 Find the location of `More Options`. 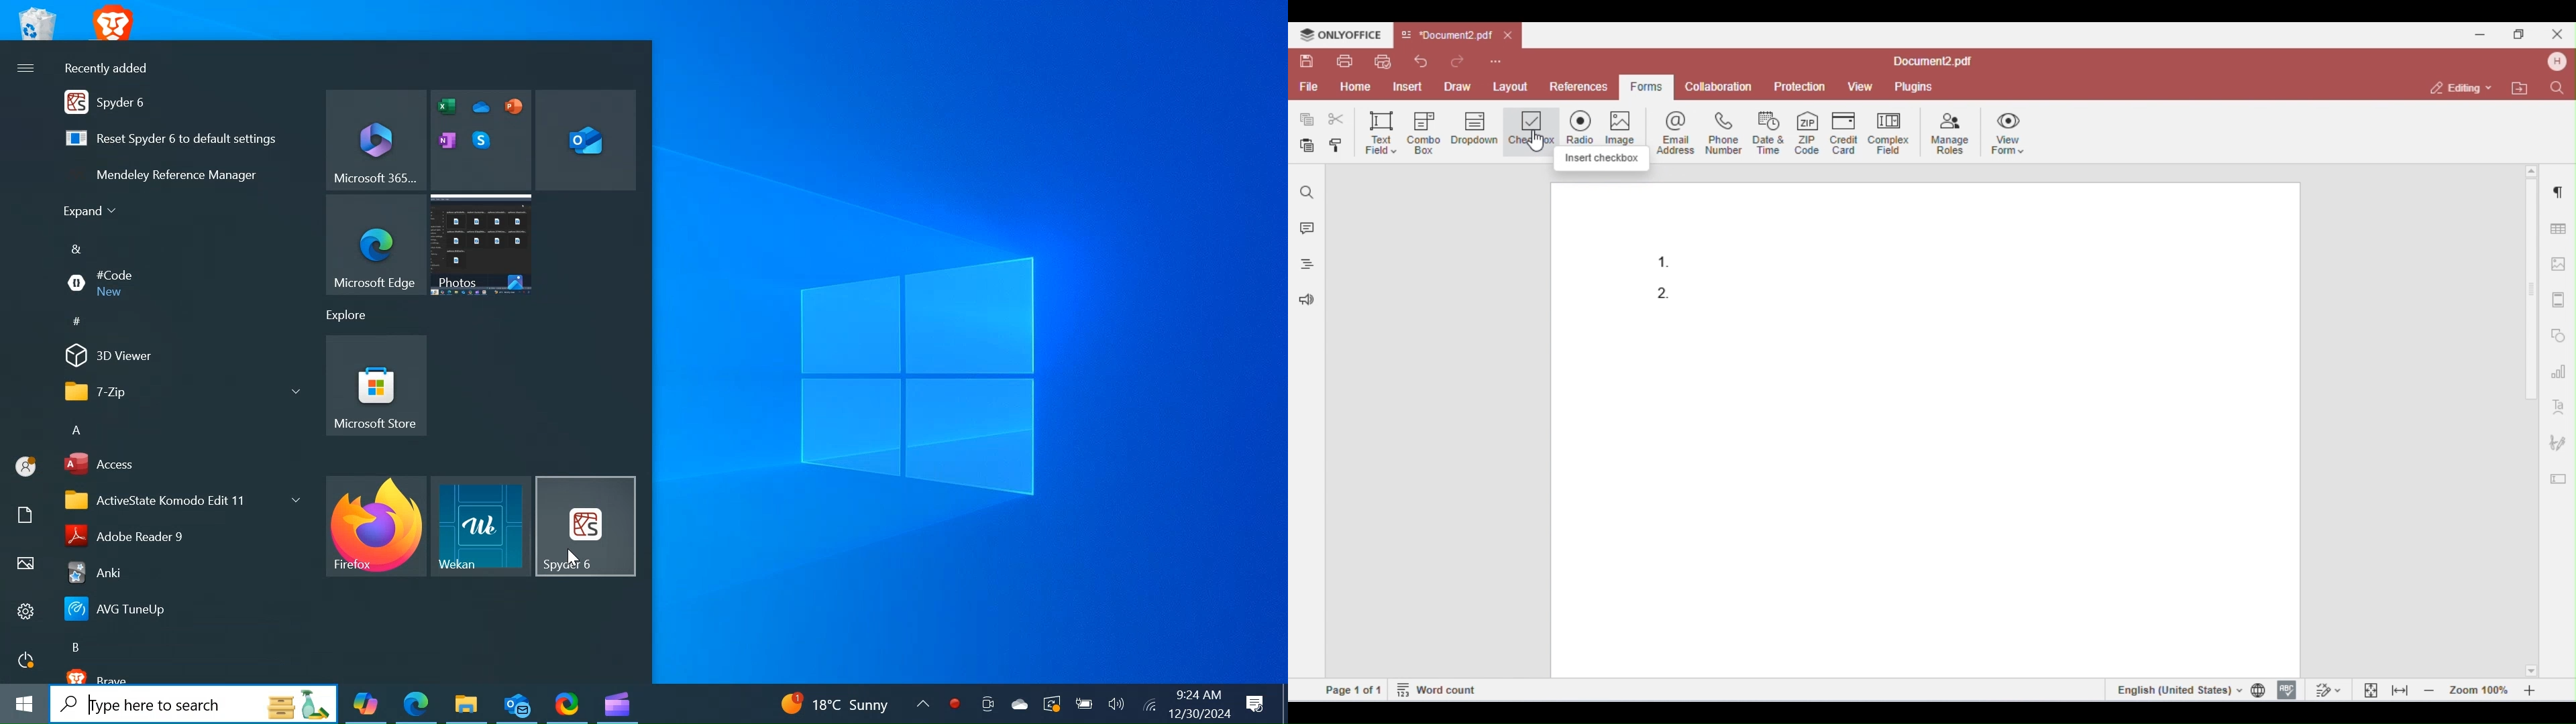

More Options is located at coordinates (26, 70).